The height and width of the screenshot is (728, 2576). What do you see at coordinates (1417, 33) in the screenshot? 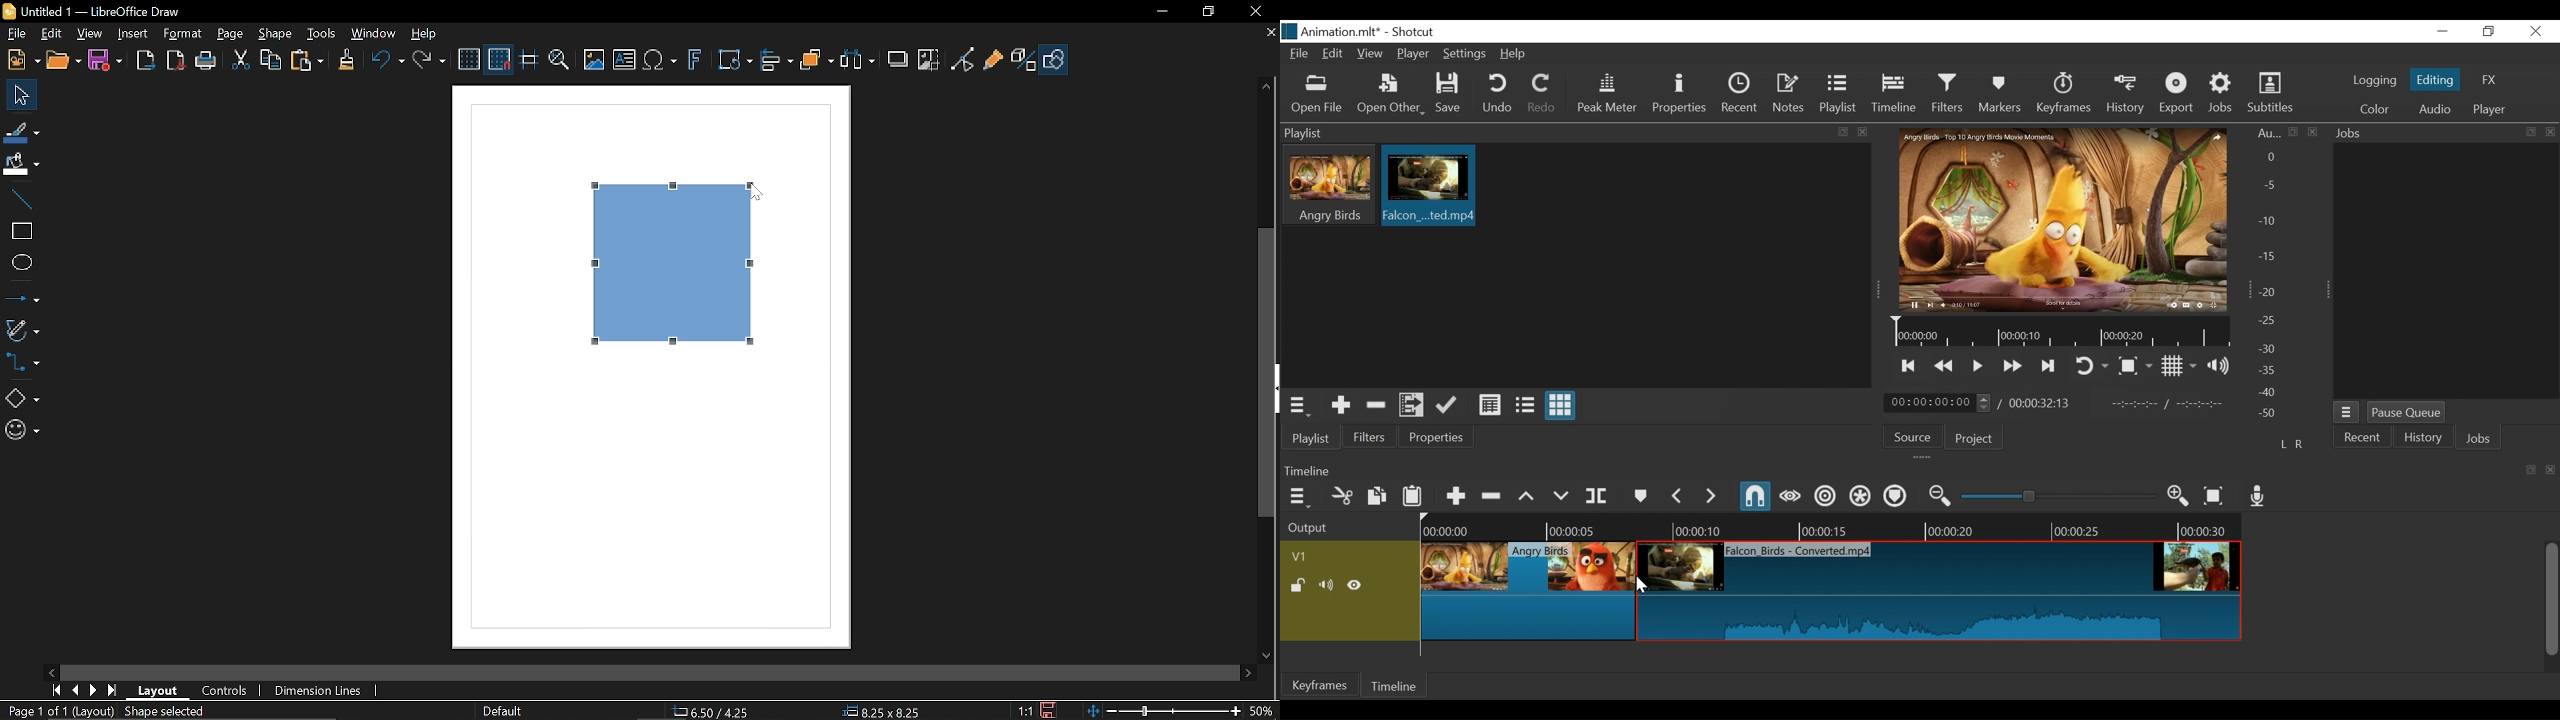
I see `Shotcut` at bounding box center [1417, 33].